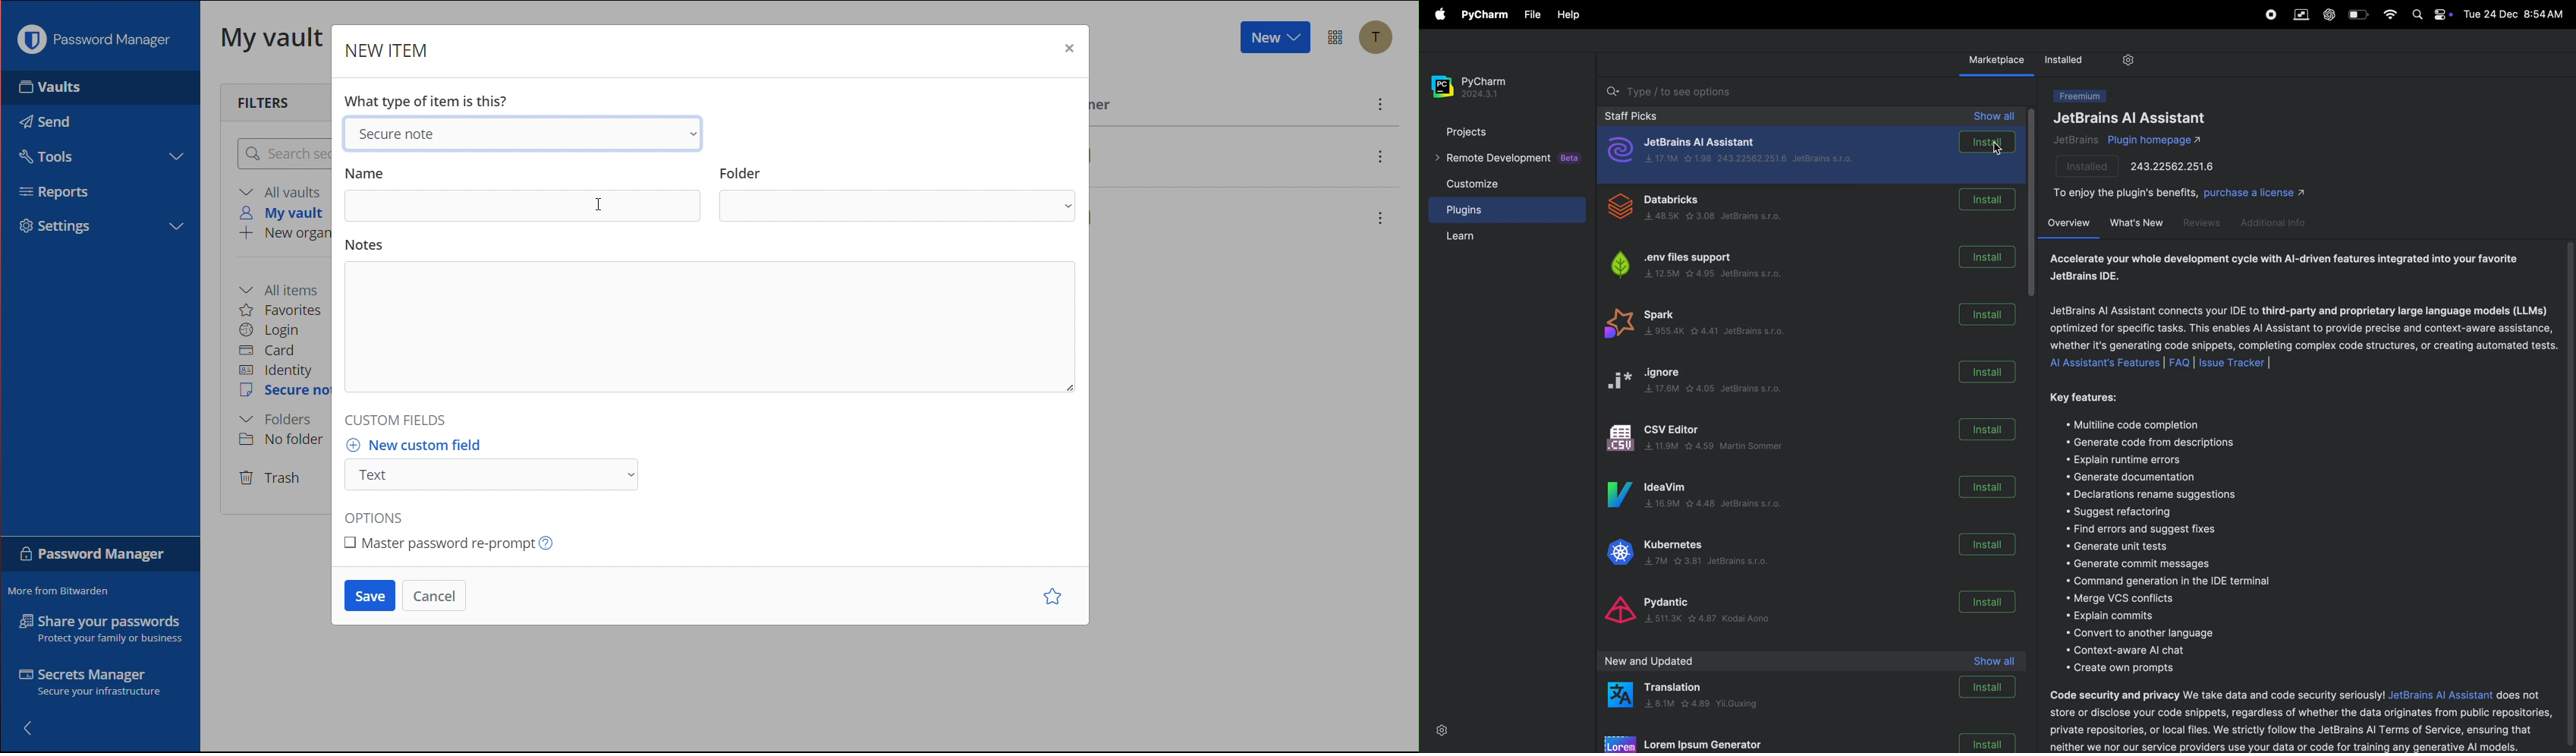  I want to click on Password Manager, so click(93, 43).